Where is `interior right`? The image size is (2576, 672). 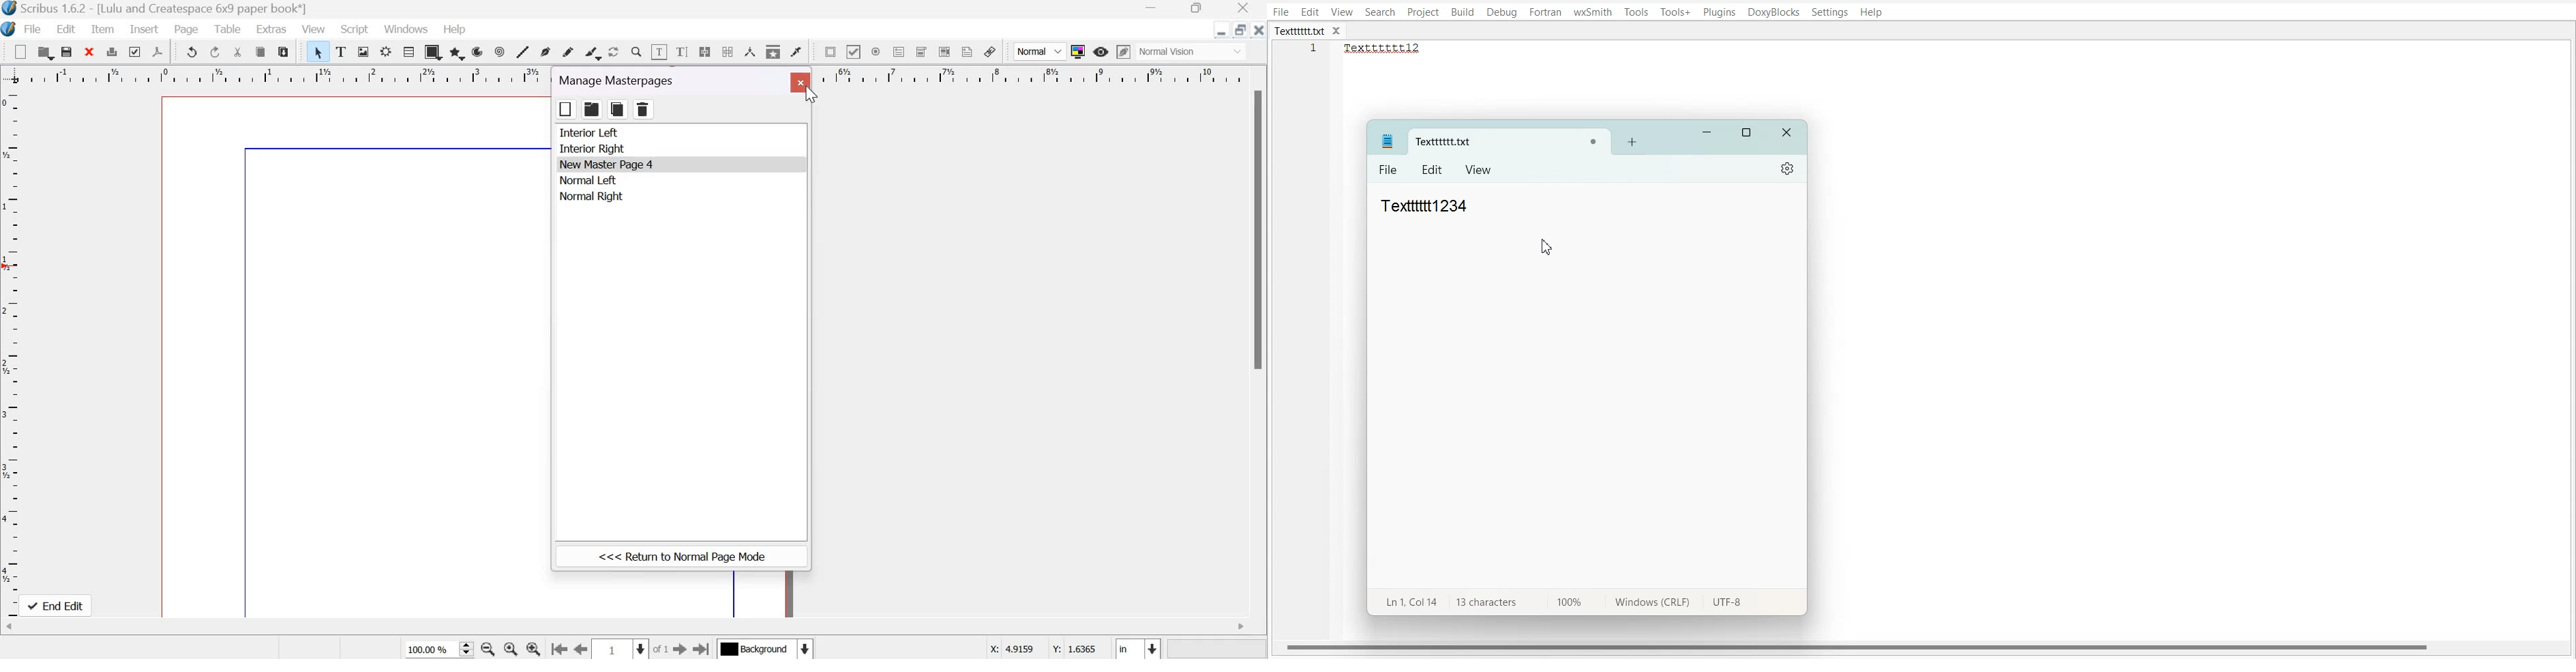
interior right is located at coordinates (593, 149).